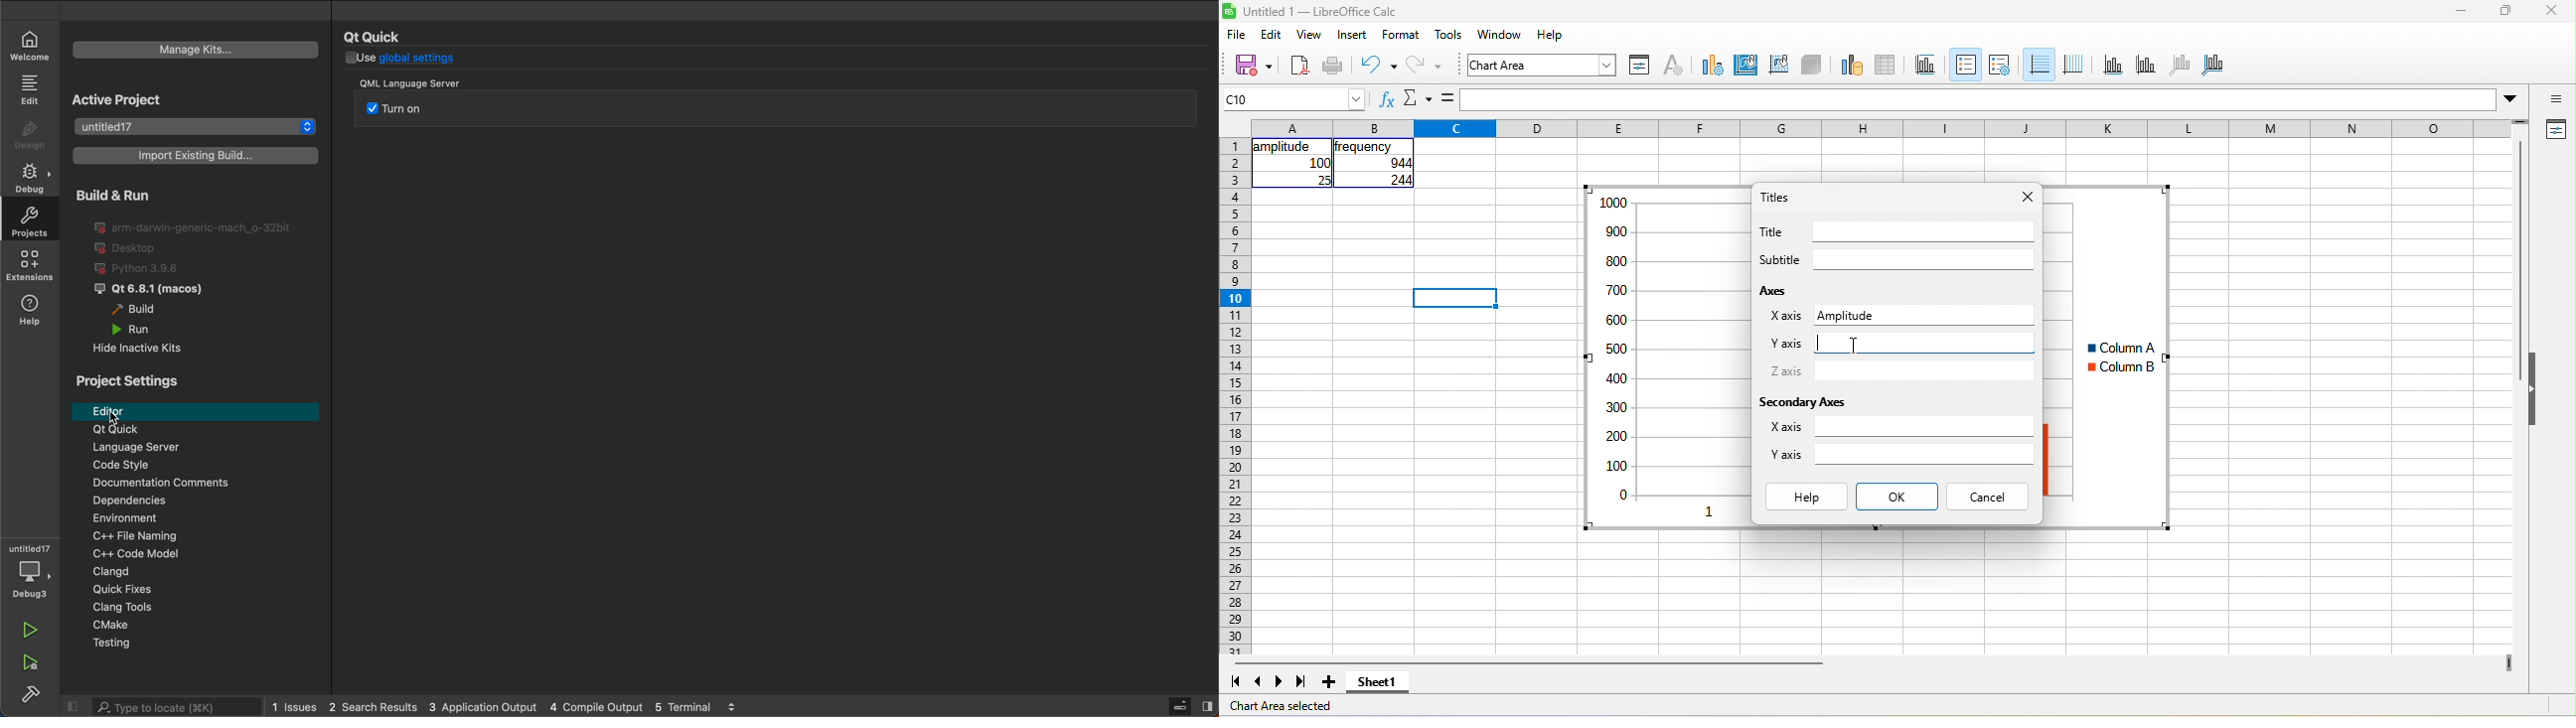 This screenshot has height=728, width=2576. I want to click on fx, so click(1388, 98).